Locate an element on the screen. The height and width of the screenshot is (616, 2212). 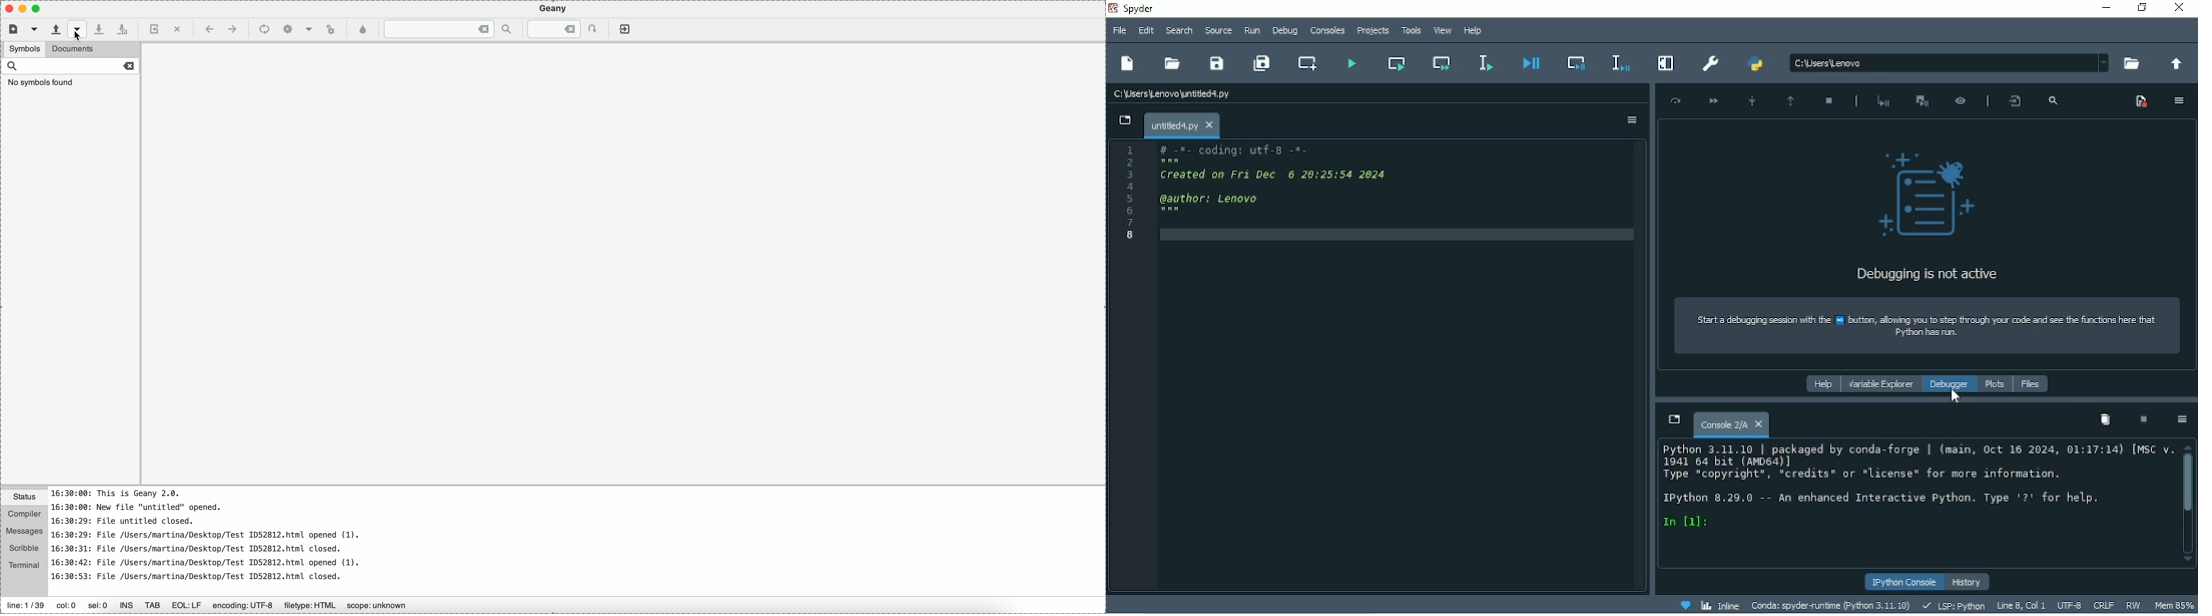
Minimize is located at coordinates (2105, 7).